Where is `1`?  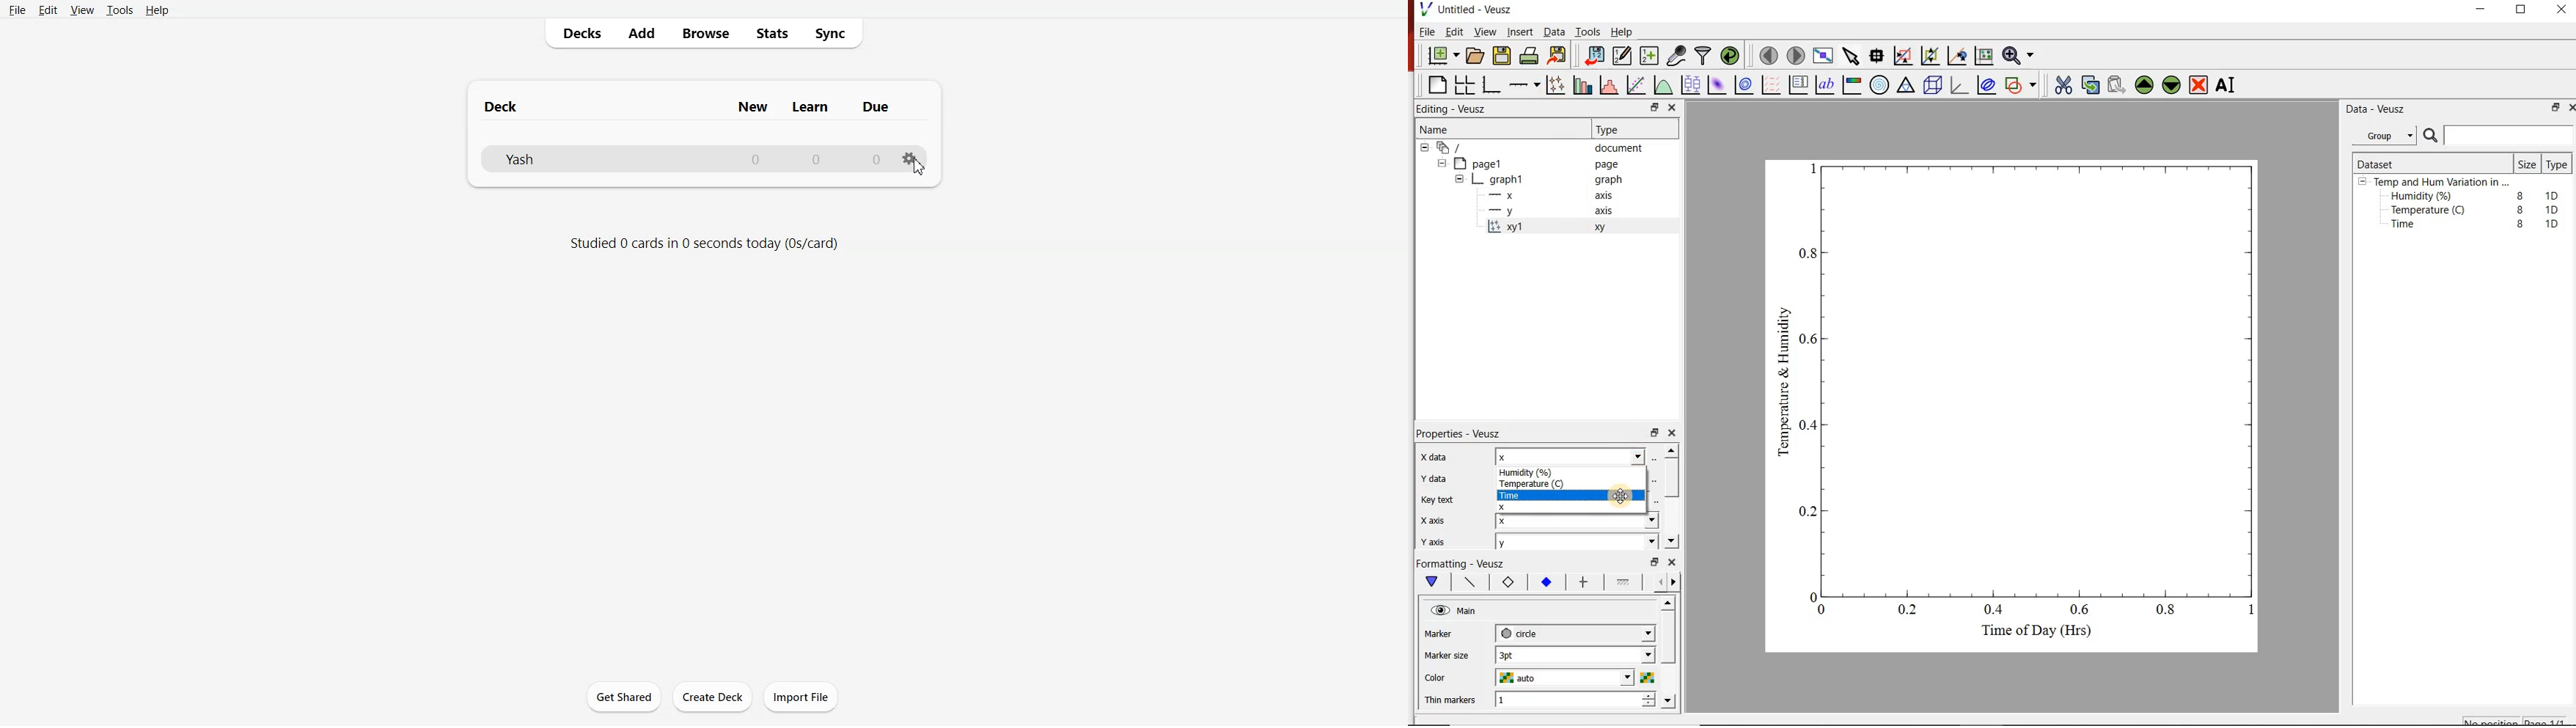
1 is located at coordinates (1541, 701).